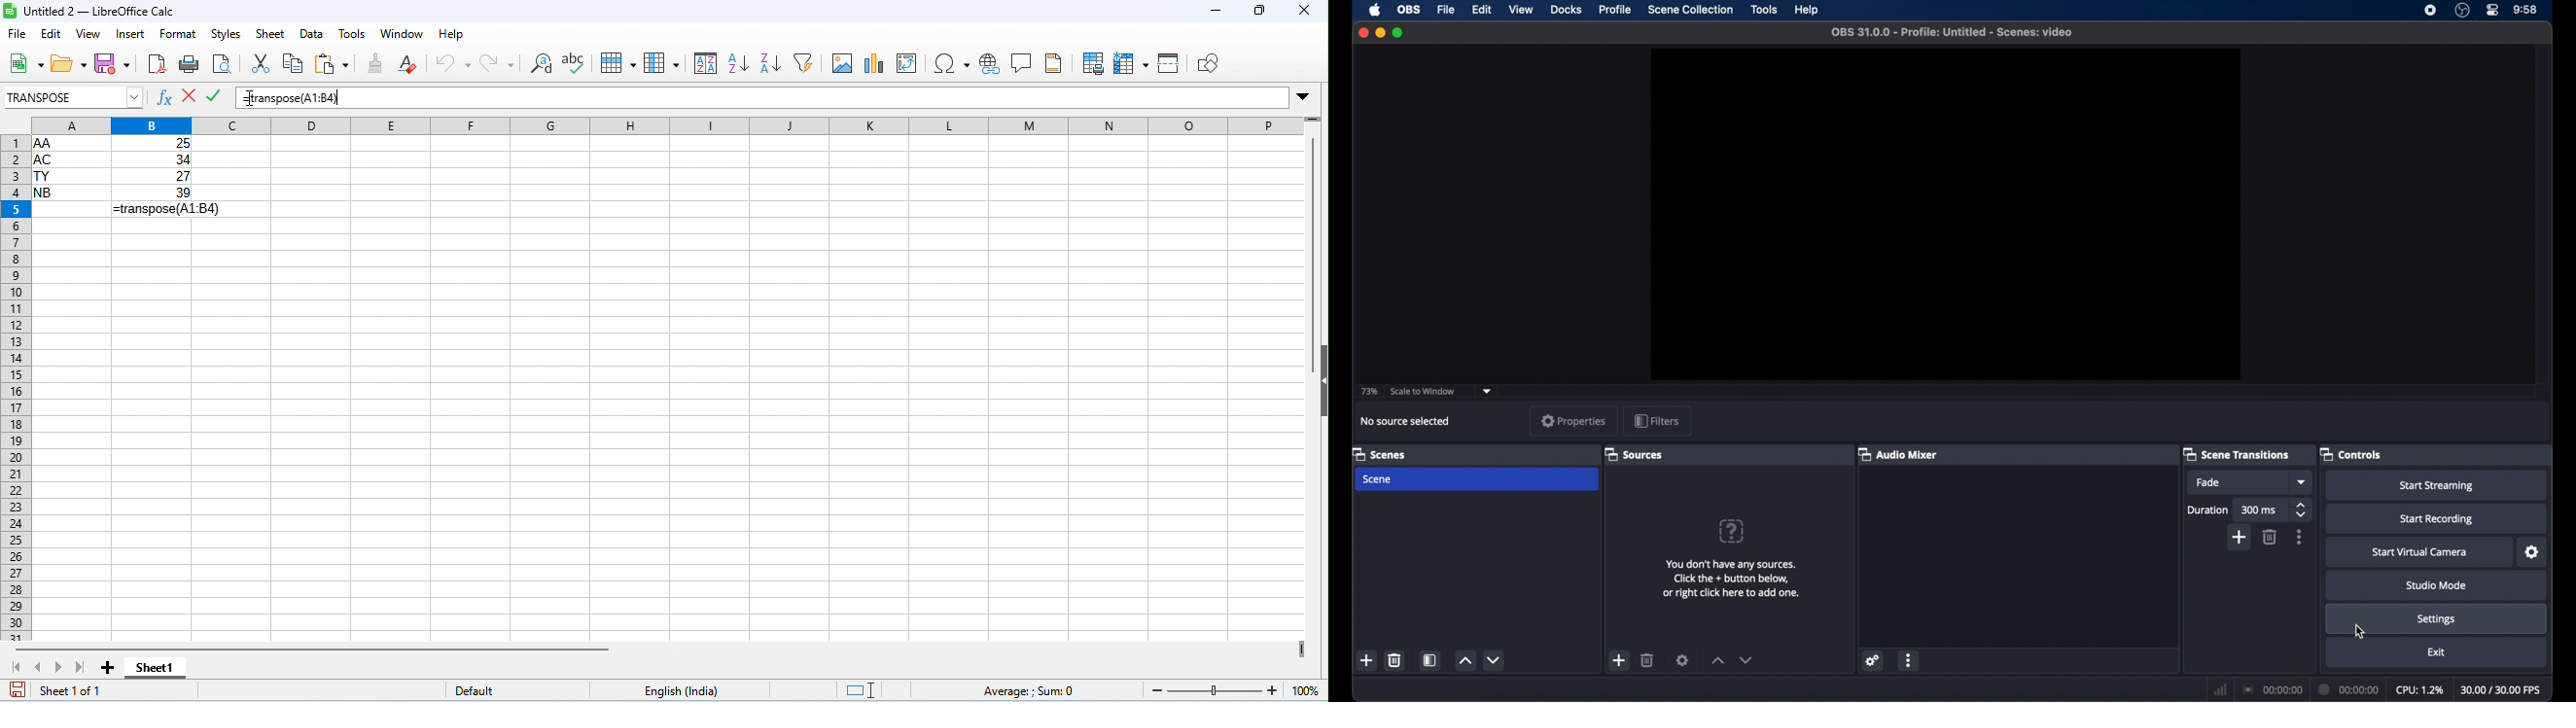 The width and height of the screenshot is (2576, 728). Describe the element at coordinates (951, 64) in the screenshot. I see `insert special characters` at that location.